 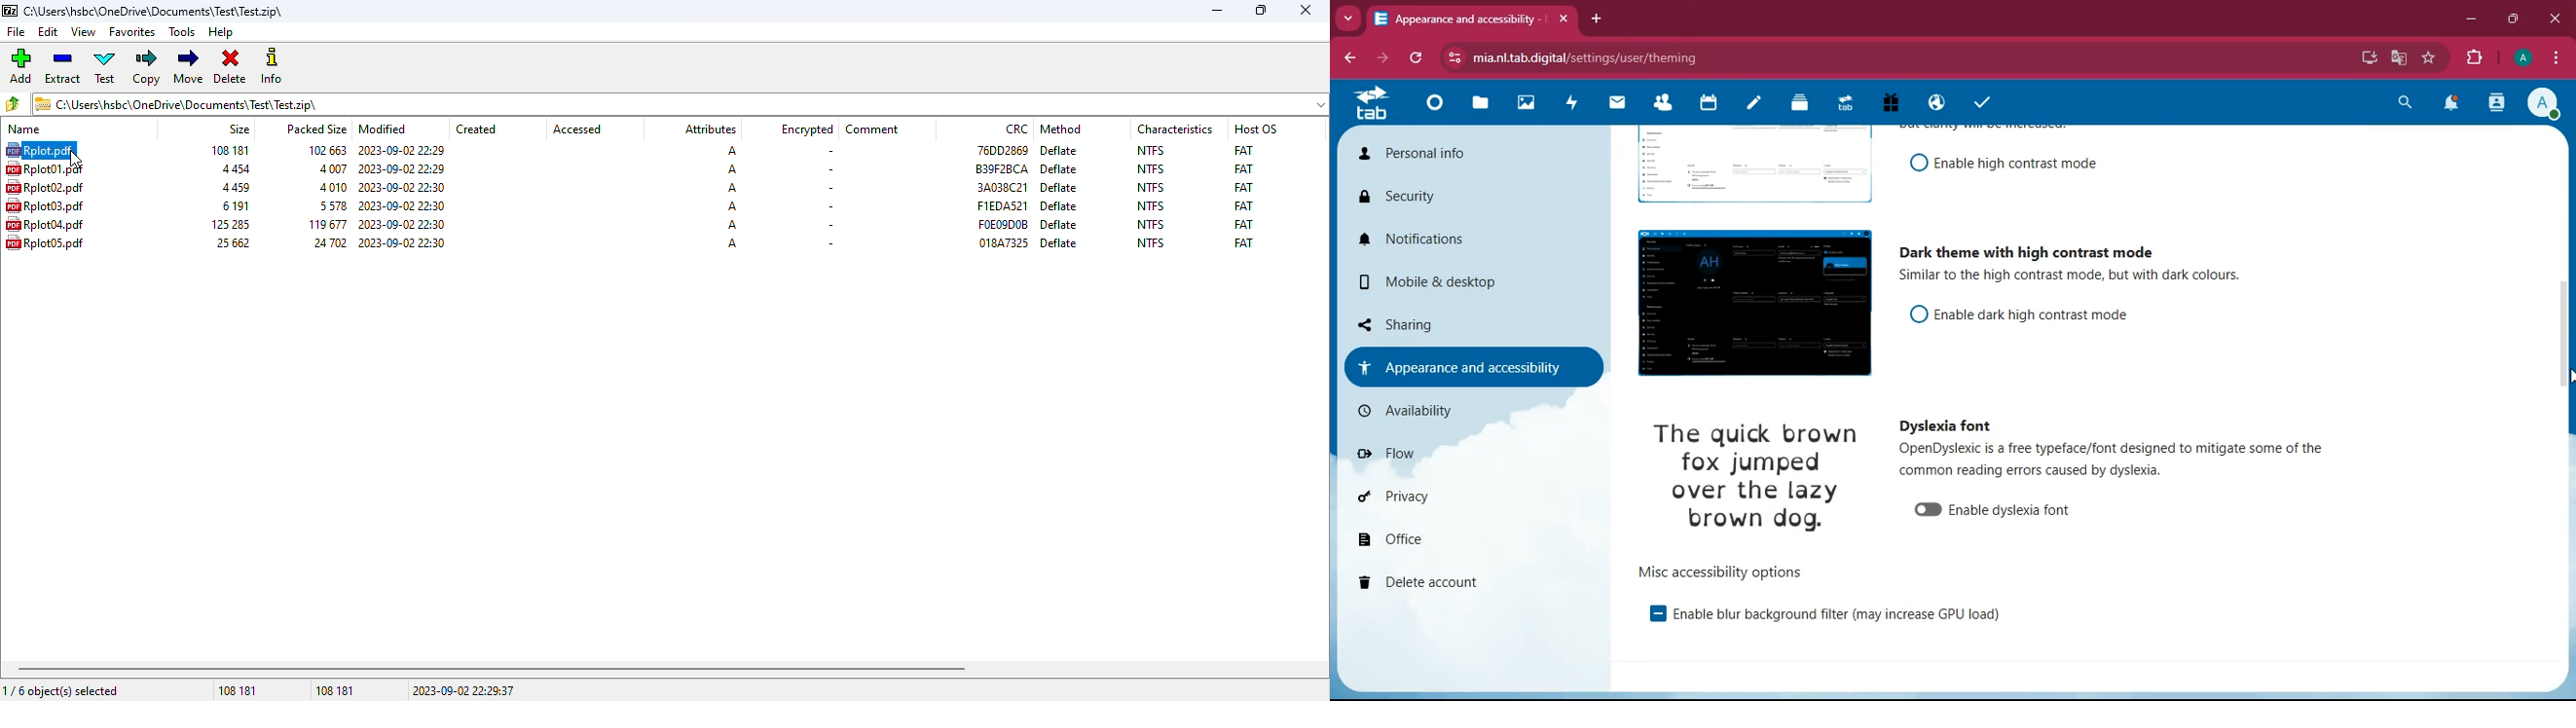 What do you see at coordinates (2568, 302) in the screenshot?
I see `scroll bar` at bounding box center [2568, 302].